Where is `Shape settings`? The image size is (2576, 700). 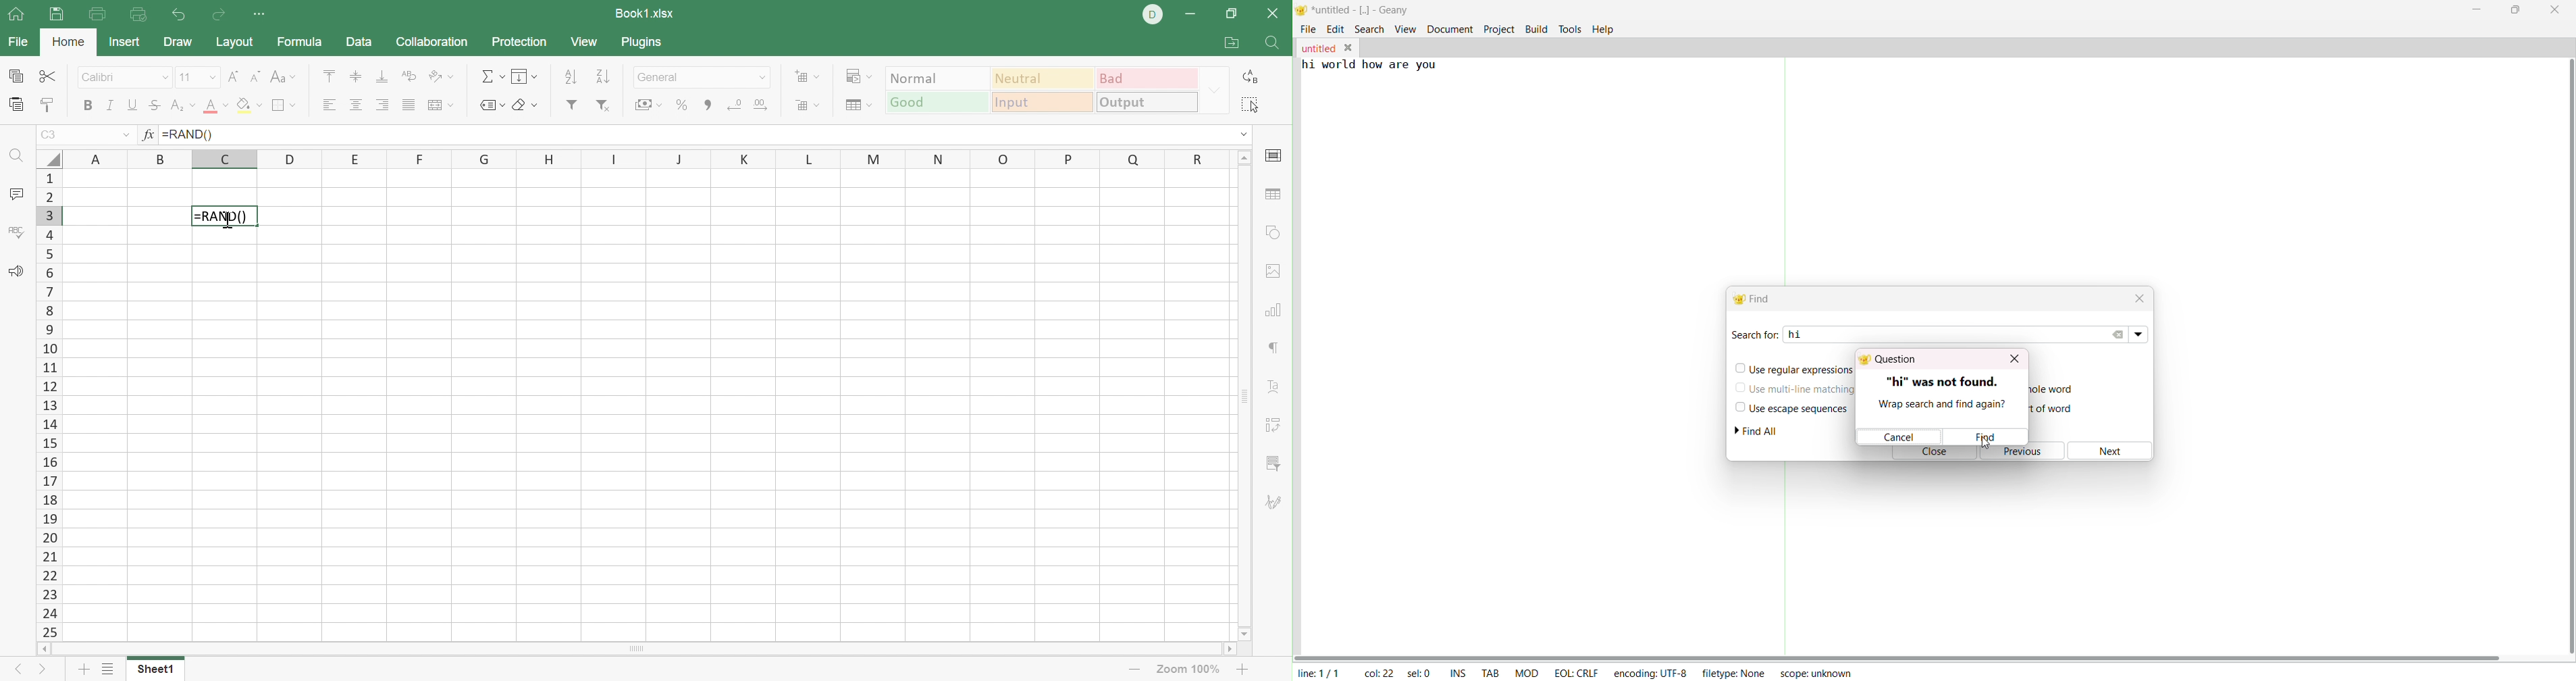
Shape settings is located at coordinates (1272, 232).